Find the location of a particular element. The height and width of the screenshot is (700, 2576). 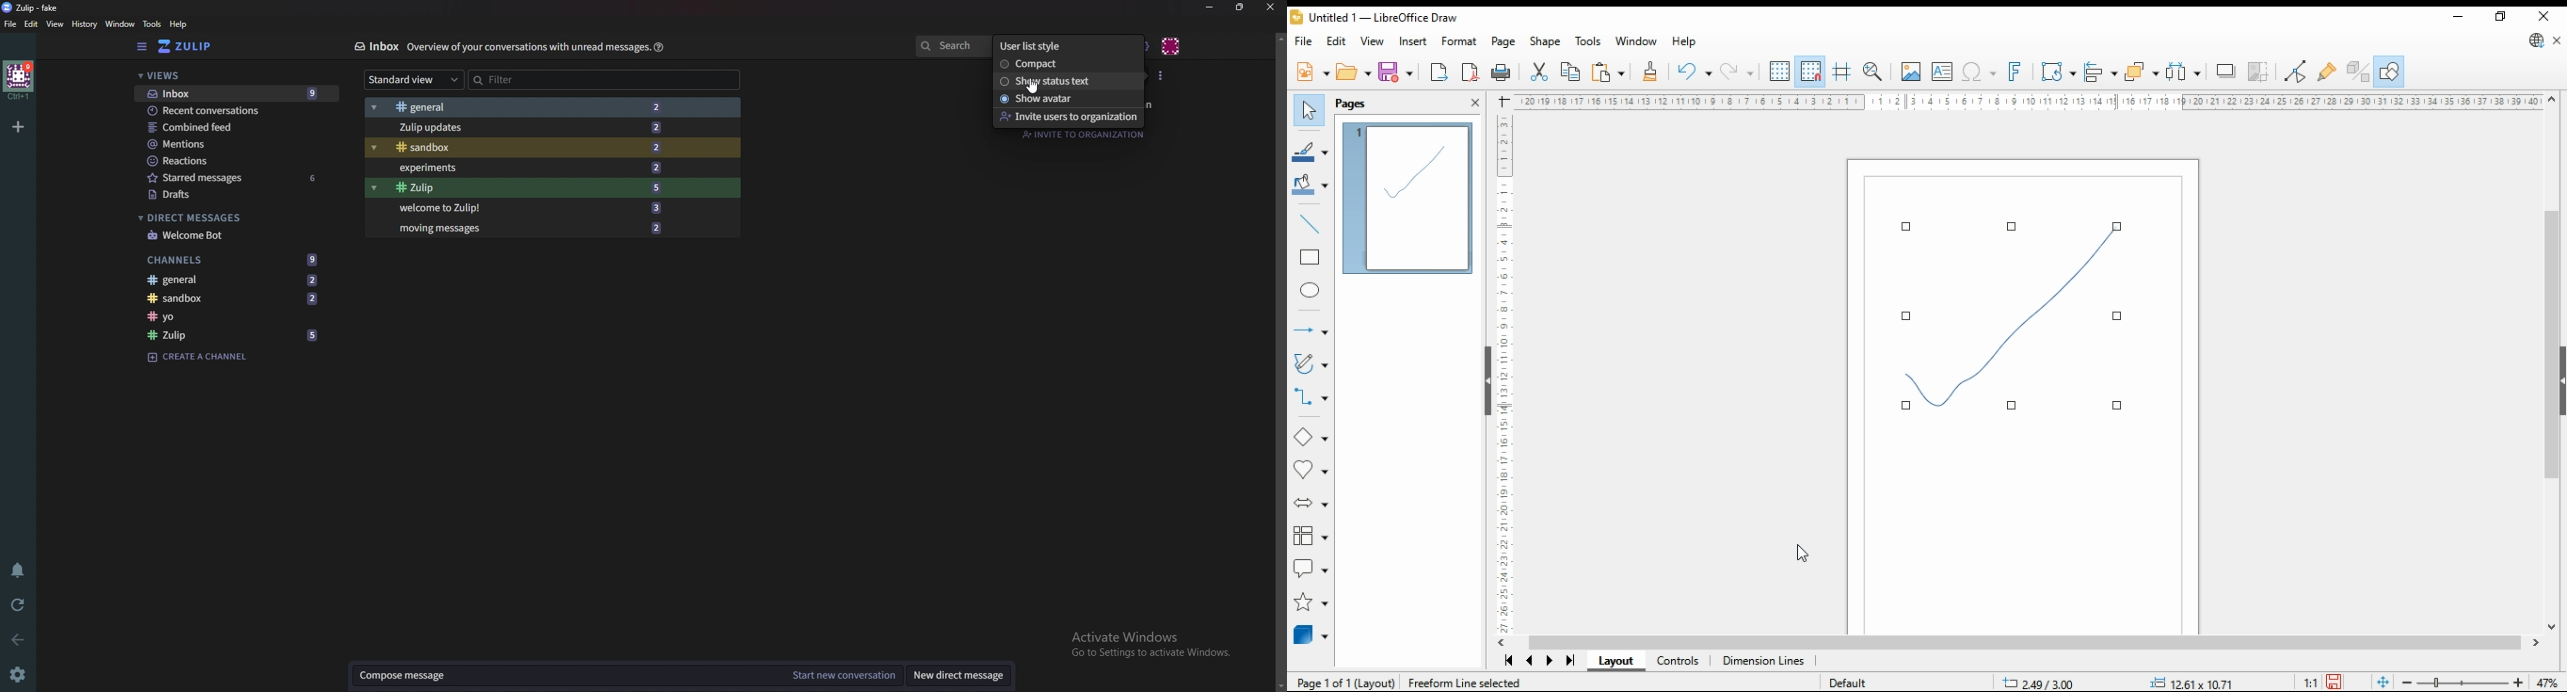

show gluepoint function is located at coordinates (2328, 72).